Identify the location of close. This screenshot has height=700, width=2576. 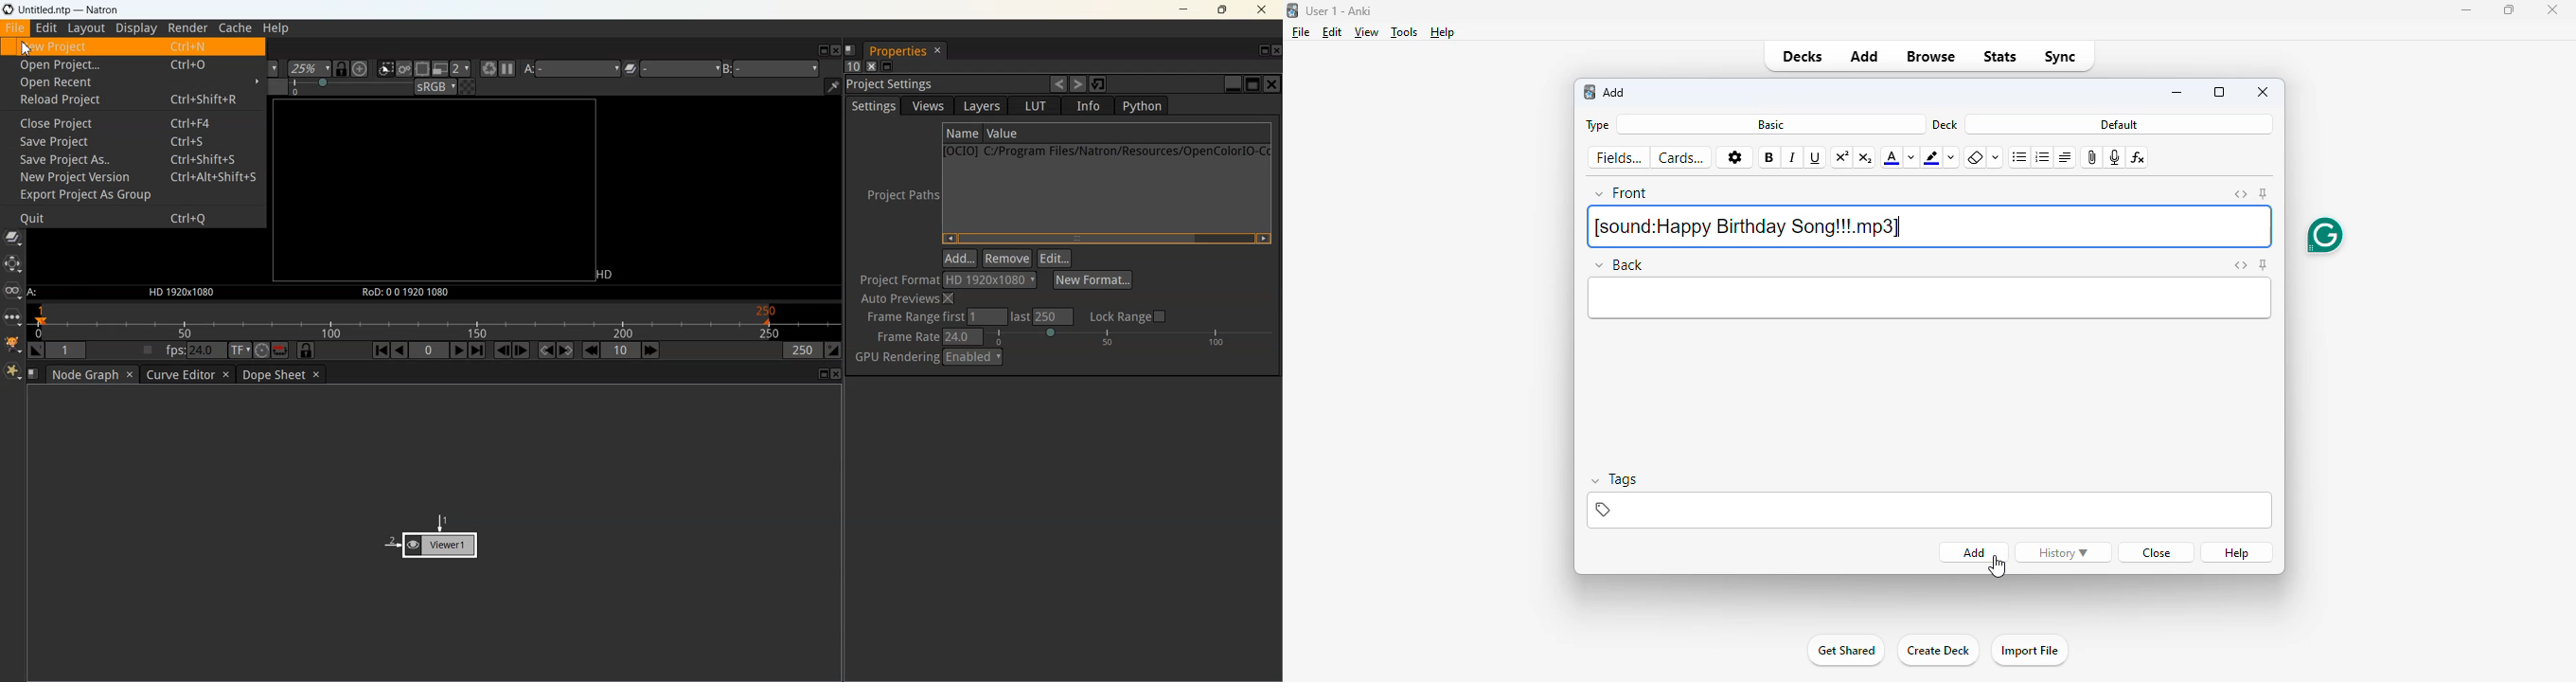
(2158, 552).